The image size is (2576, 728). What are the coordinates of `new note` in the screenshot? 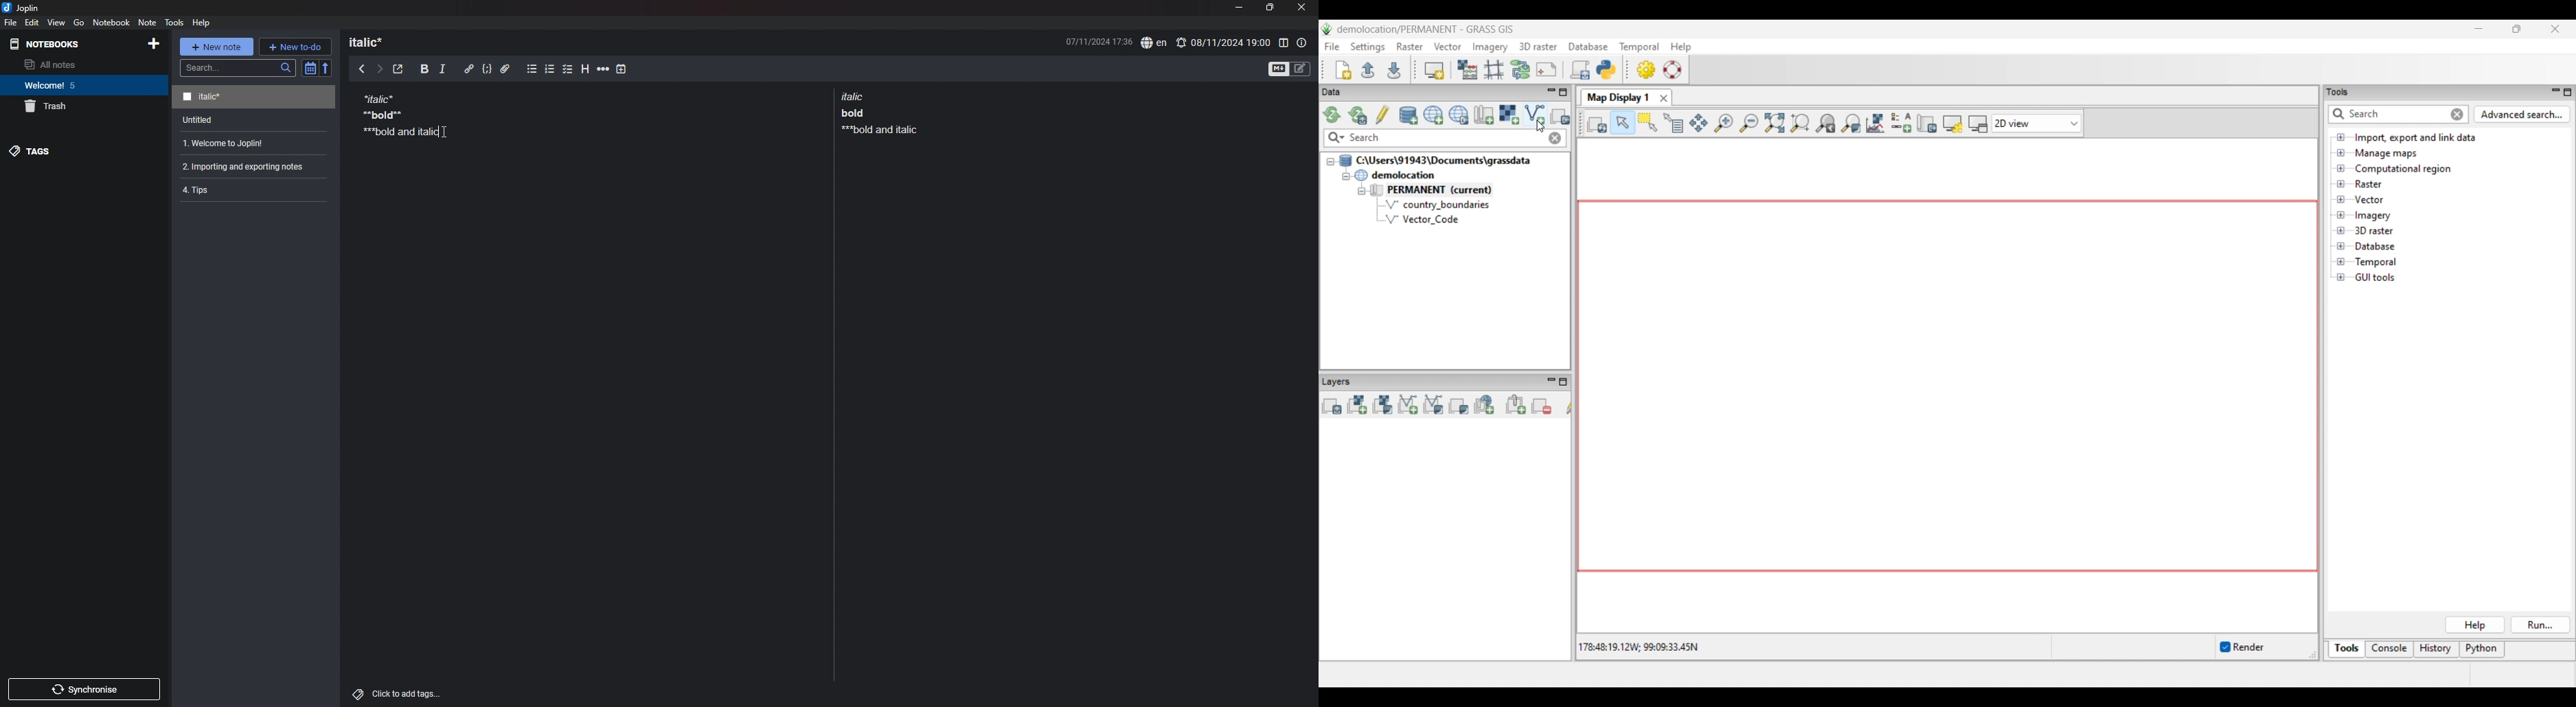 It's located at (216, 47).